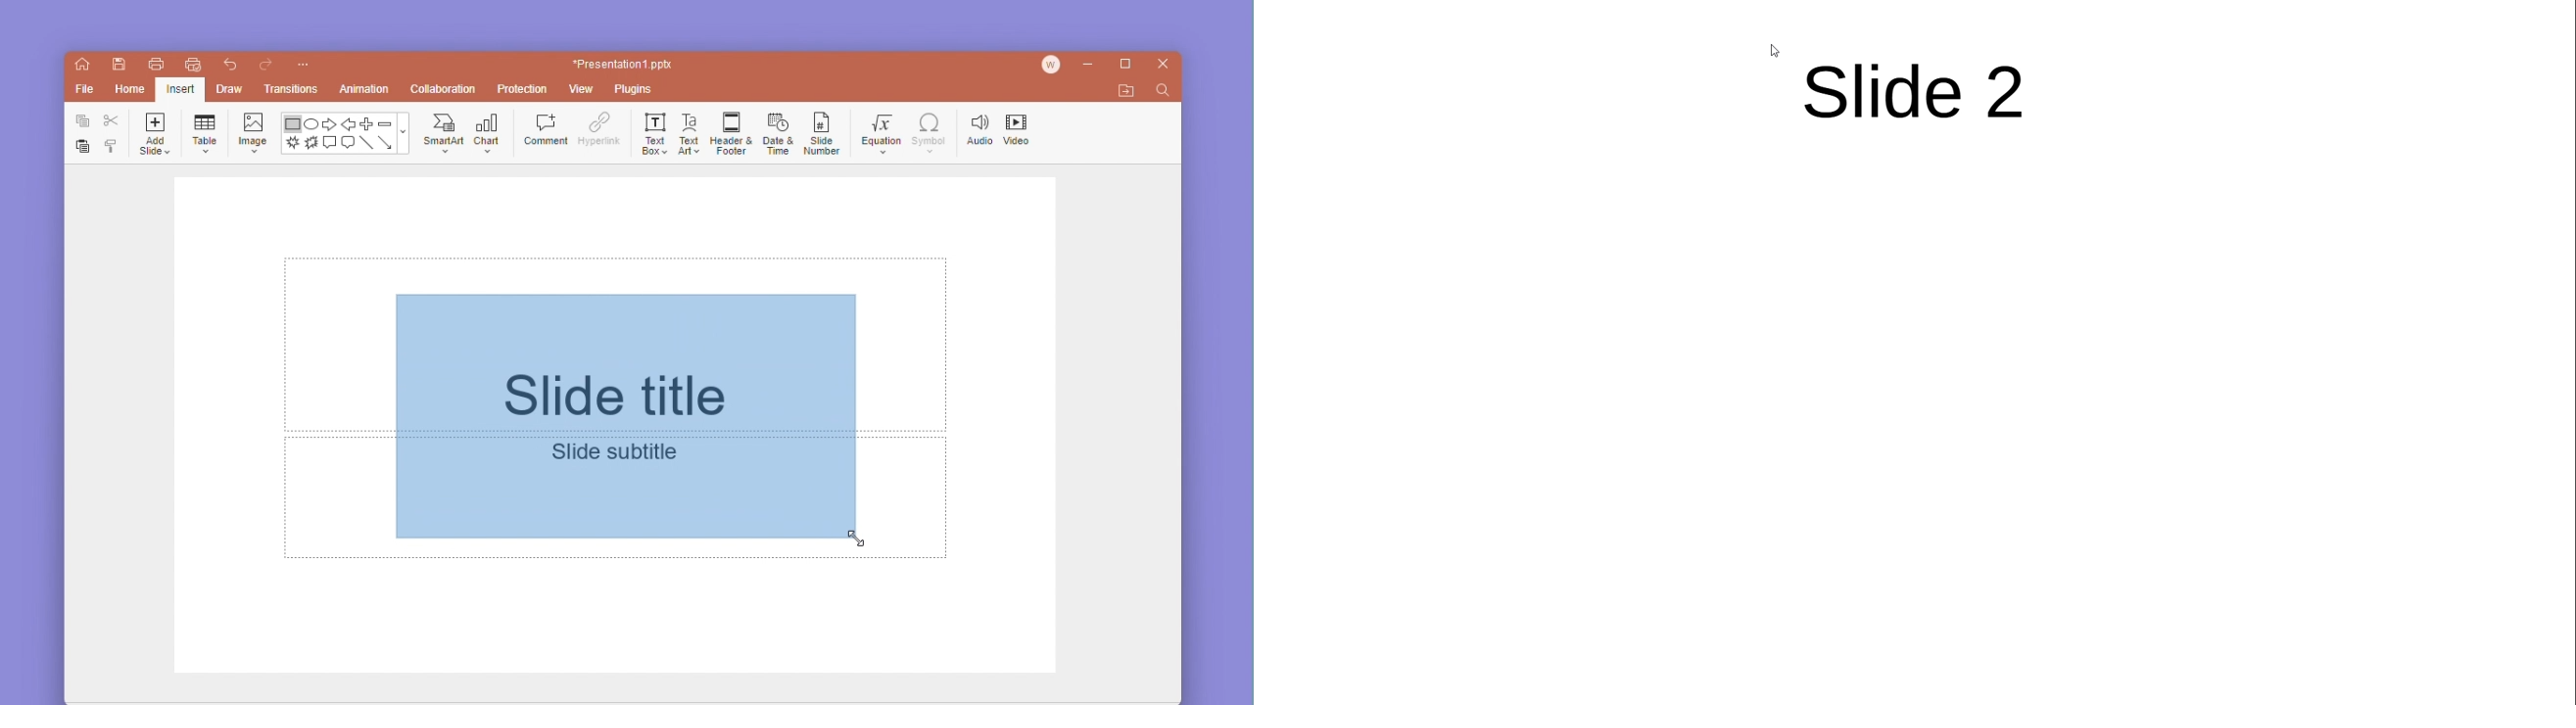 Image resolution: width=2576 pixels, height=728 pixels. I want to click on animation, so click(364, 88).